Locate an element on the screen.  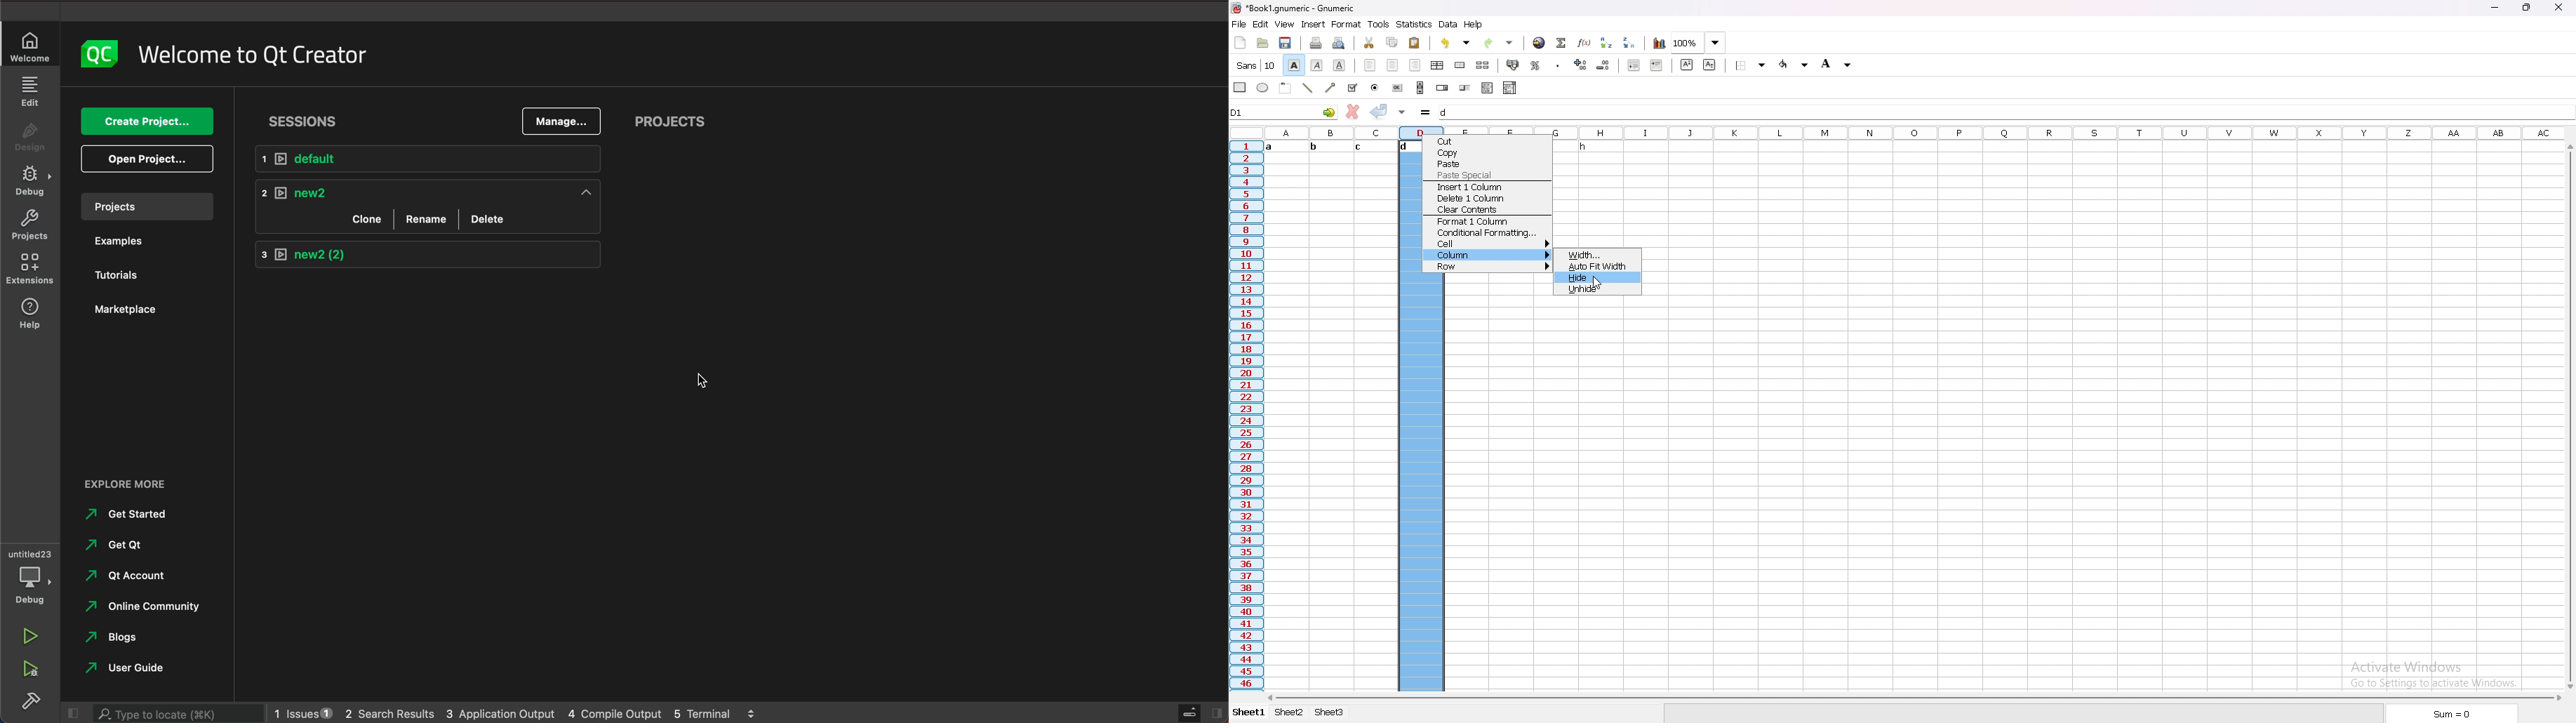
width is located at coordinates (1598, 255).